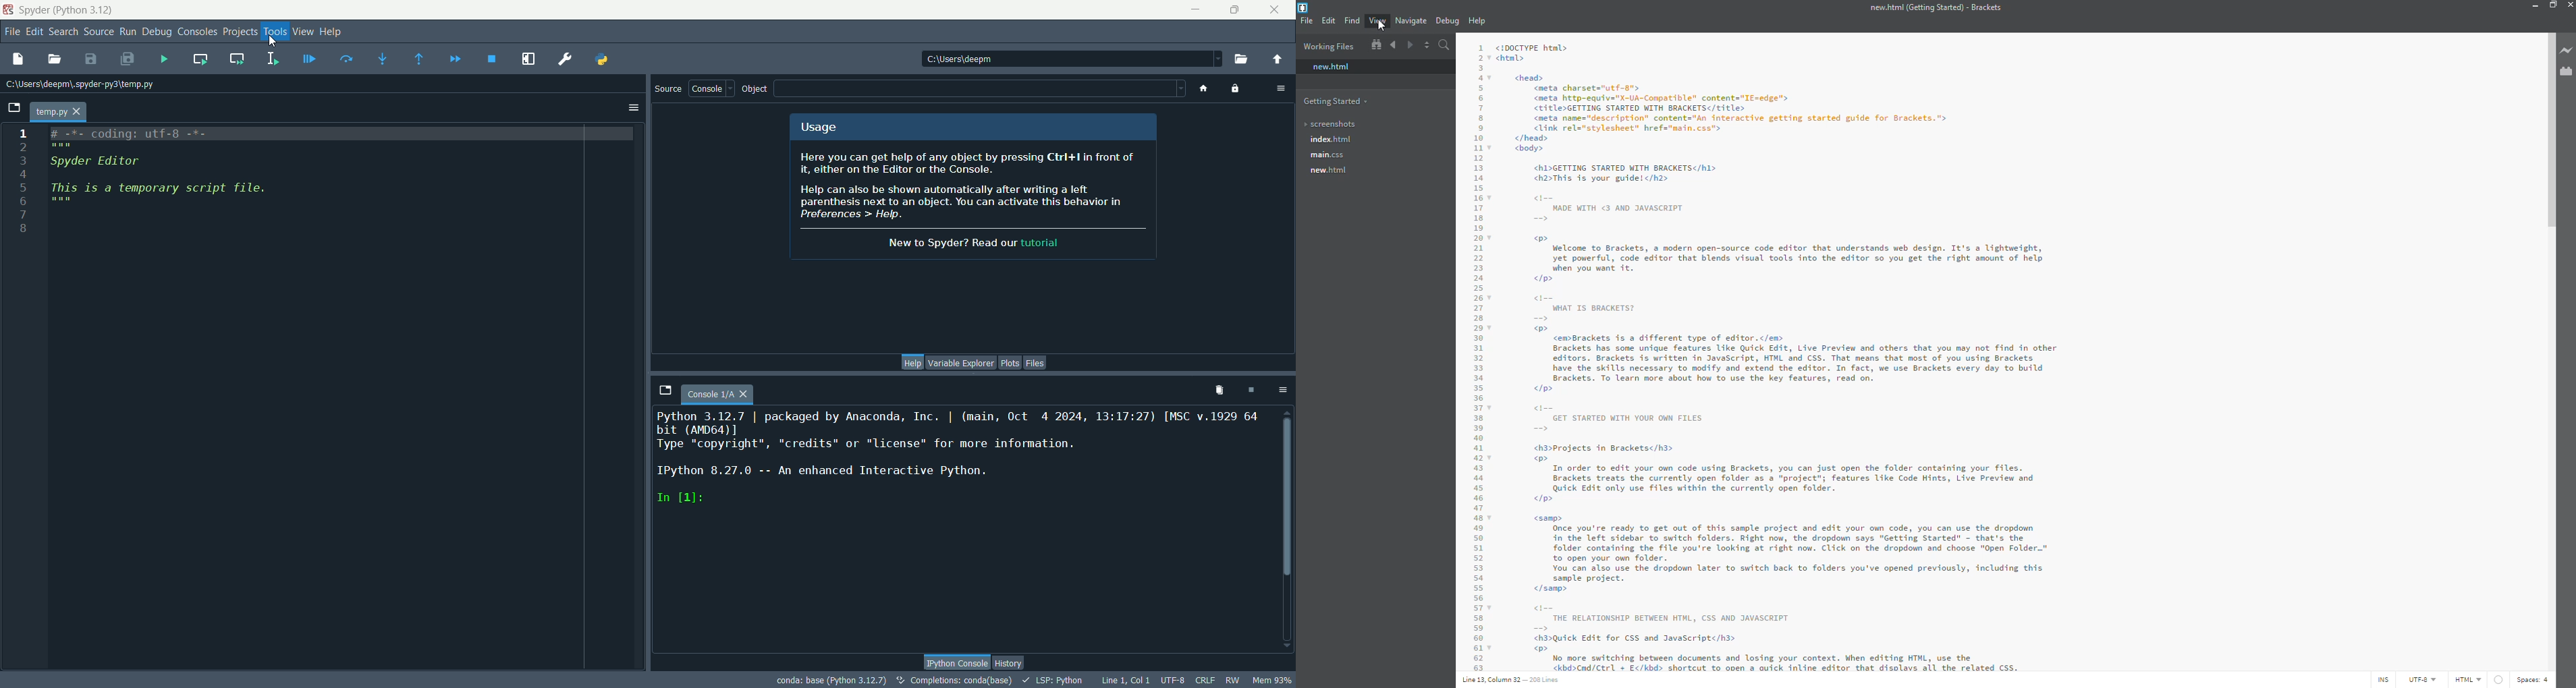 The width and height of the screenshot is (2576, 700). Describe the element at coordinates (977, 204) in the screenshot. I see `spyder read info ` at that location.